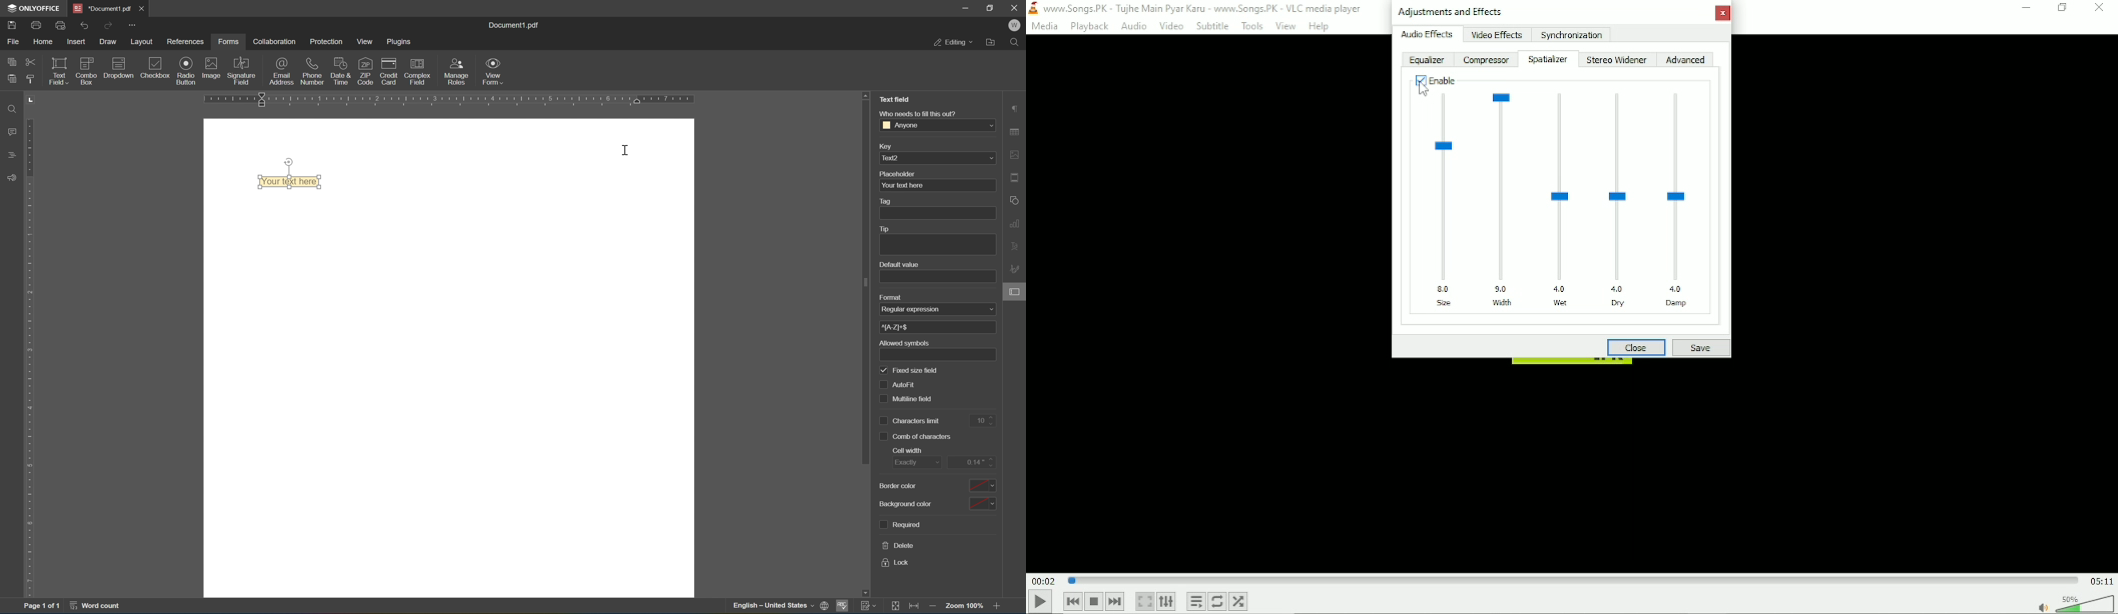  What do you see at coordinates (60, 24) in the screenshot?
I see `print preview` at bounding box center [60, 24].